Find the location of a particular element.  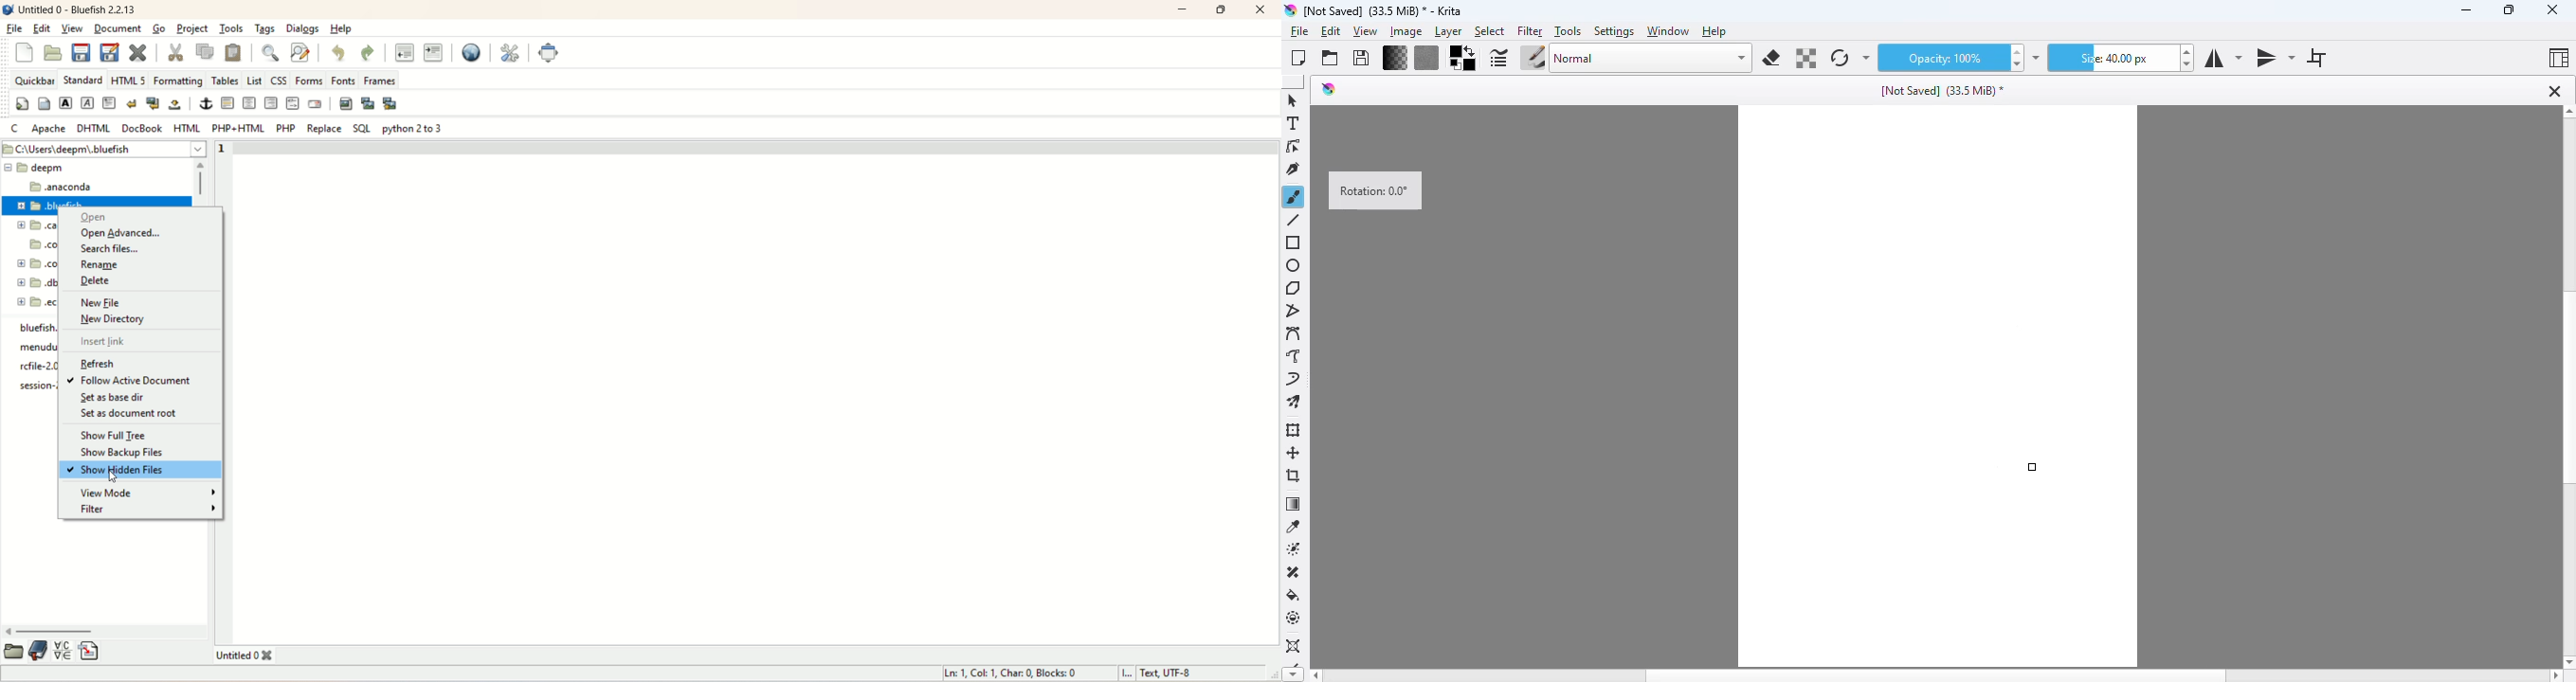

filter is located at coordinates (1531, 31).